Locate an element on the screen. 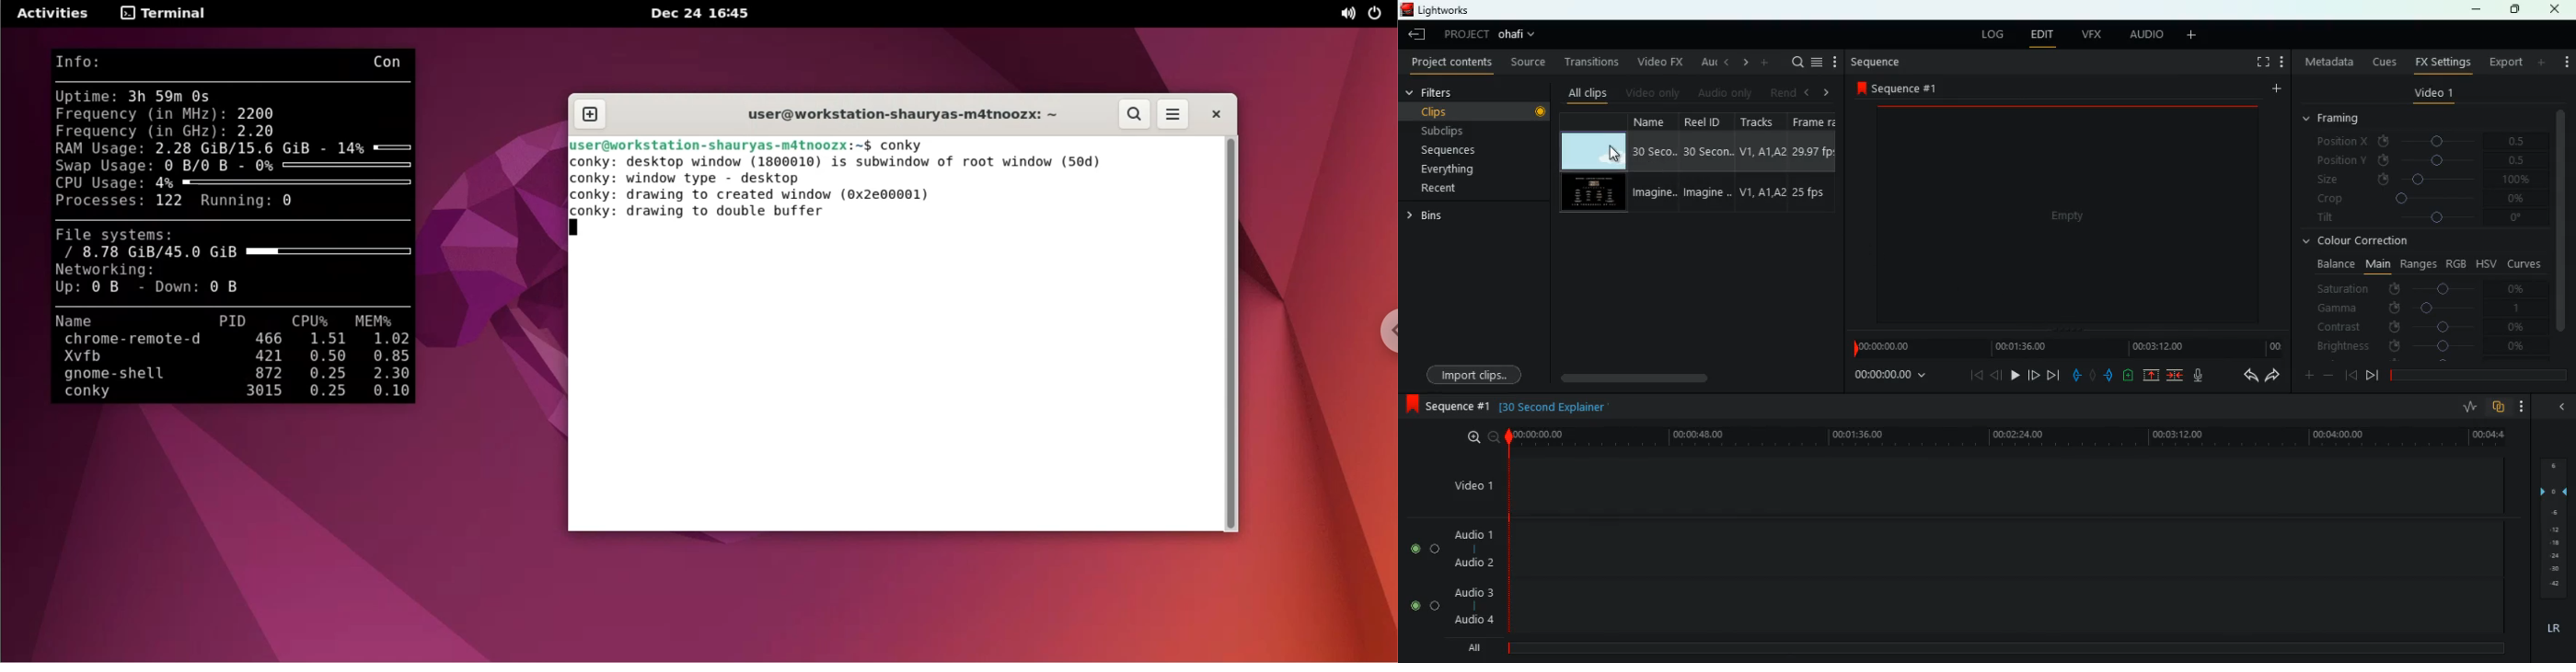 The image size is (2576, 672). cursor is located at coordinates (1615, 154).